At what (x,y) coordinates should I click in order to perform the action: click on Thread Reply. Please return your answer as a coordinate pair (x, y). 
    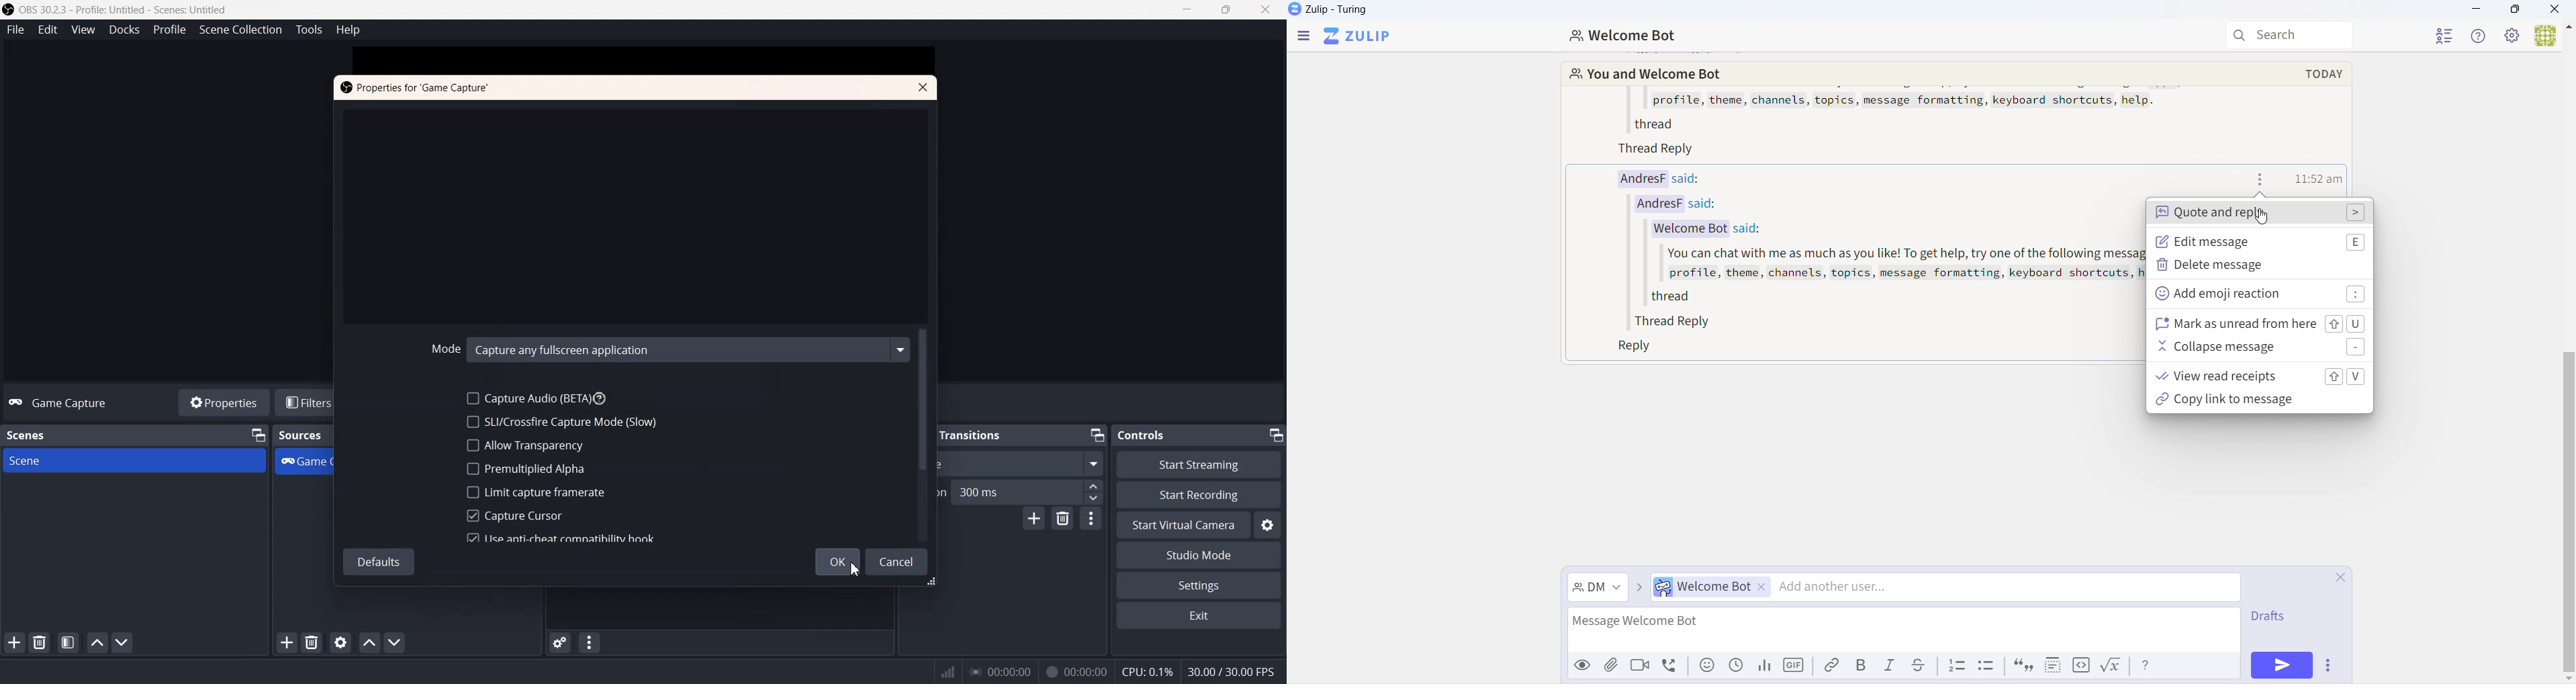
    Looking at the image, I should click on (1666, 321).